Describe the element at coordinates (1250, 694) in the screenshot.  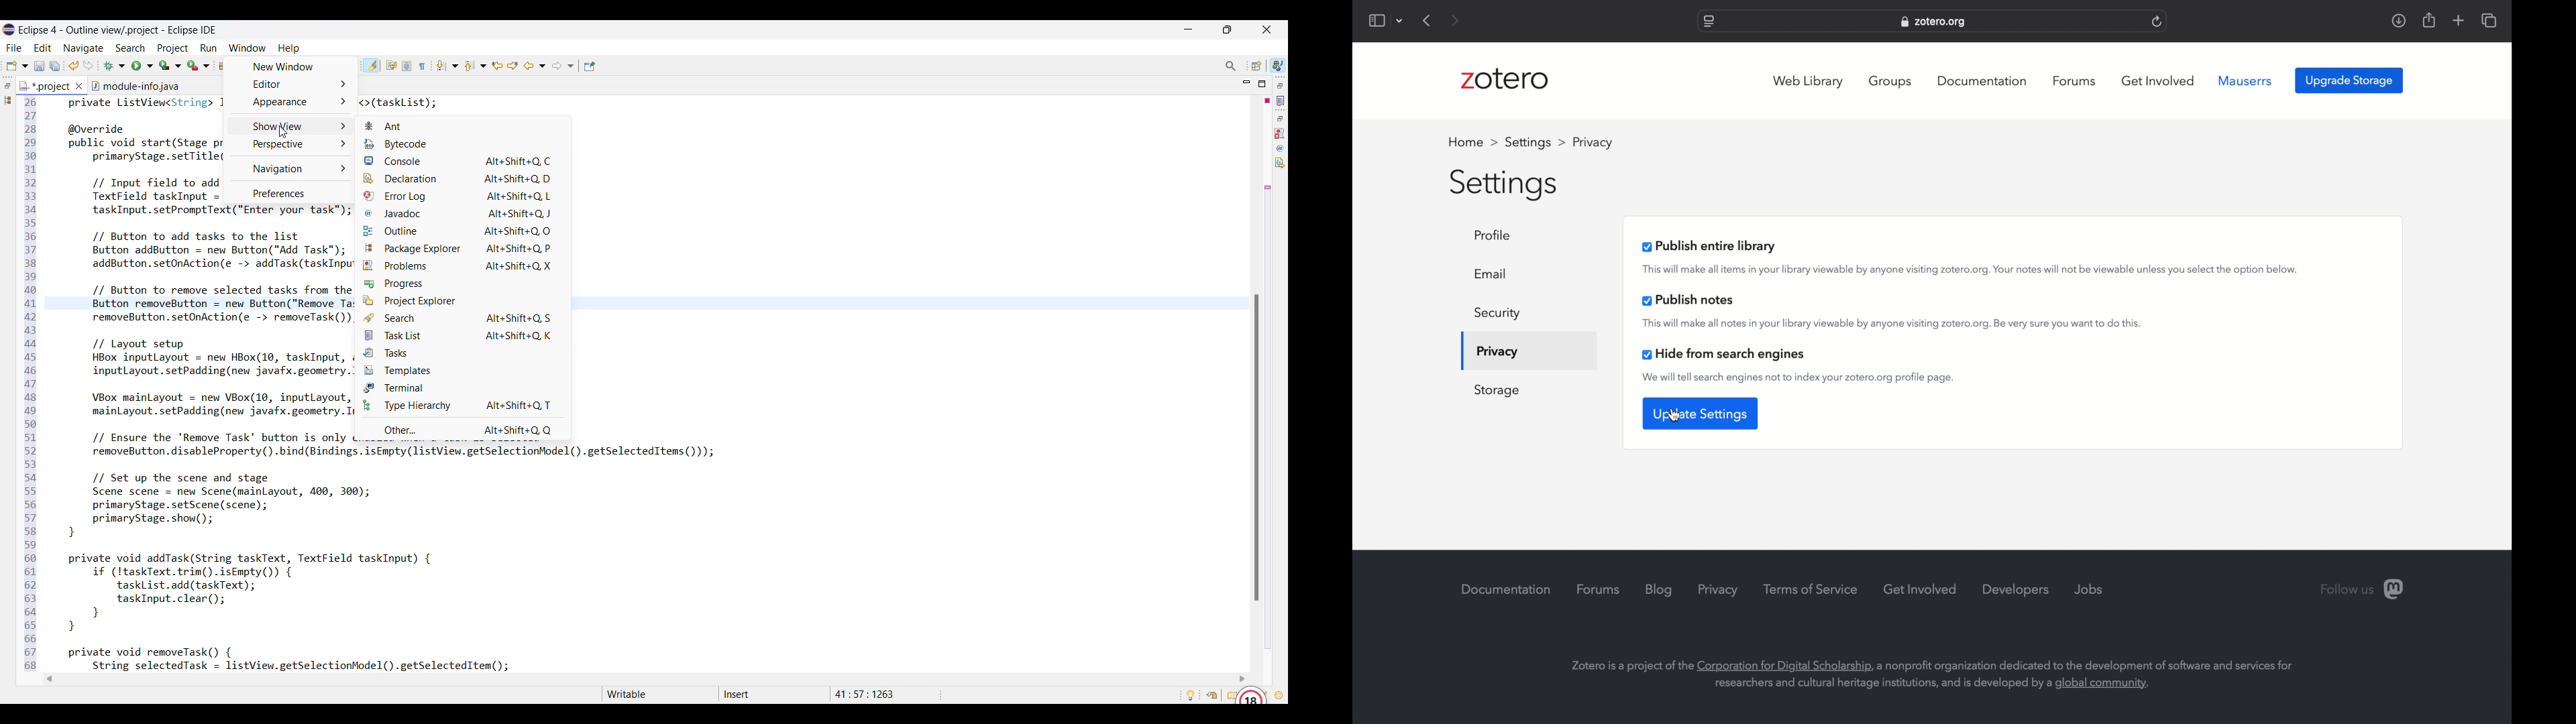
I see `Grammarly extension` at that location.